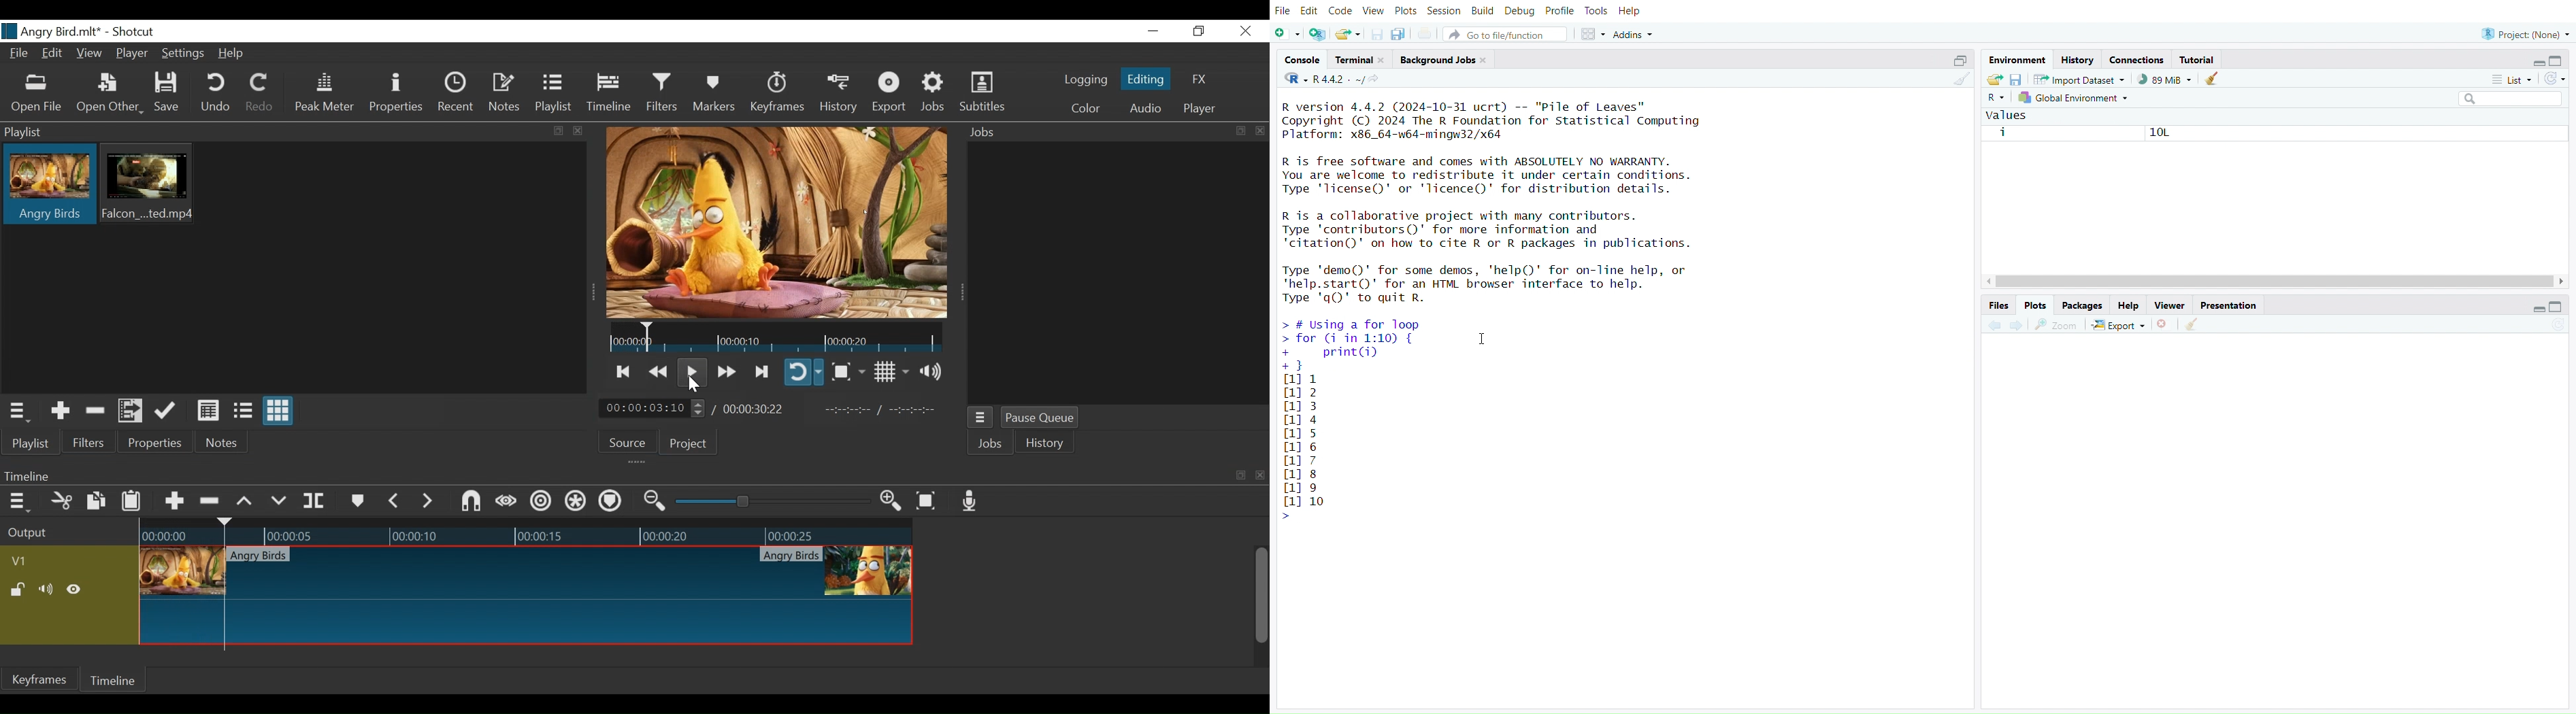 The image size is (2576, 728). I want to click on Playlist Menu, so click(22, 412).